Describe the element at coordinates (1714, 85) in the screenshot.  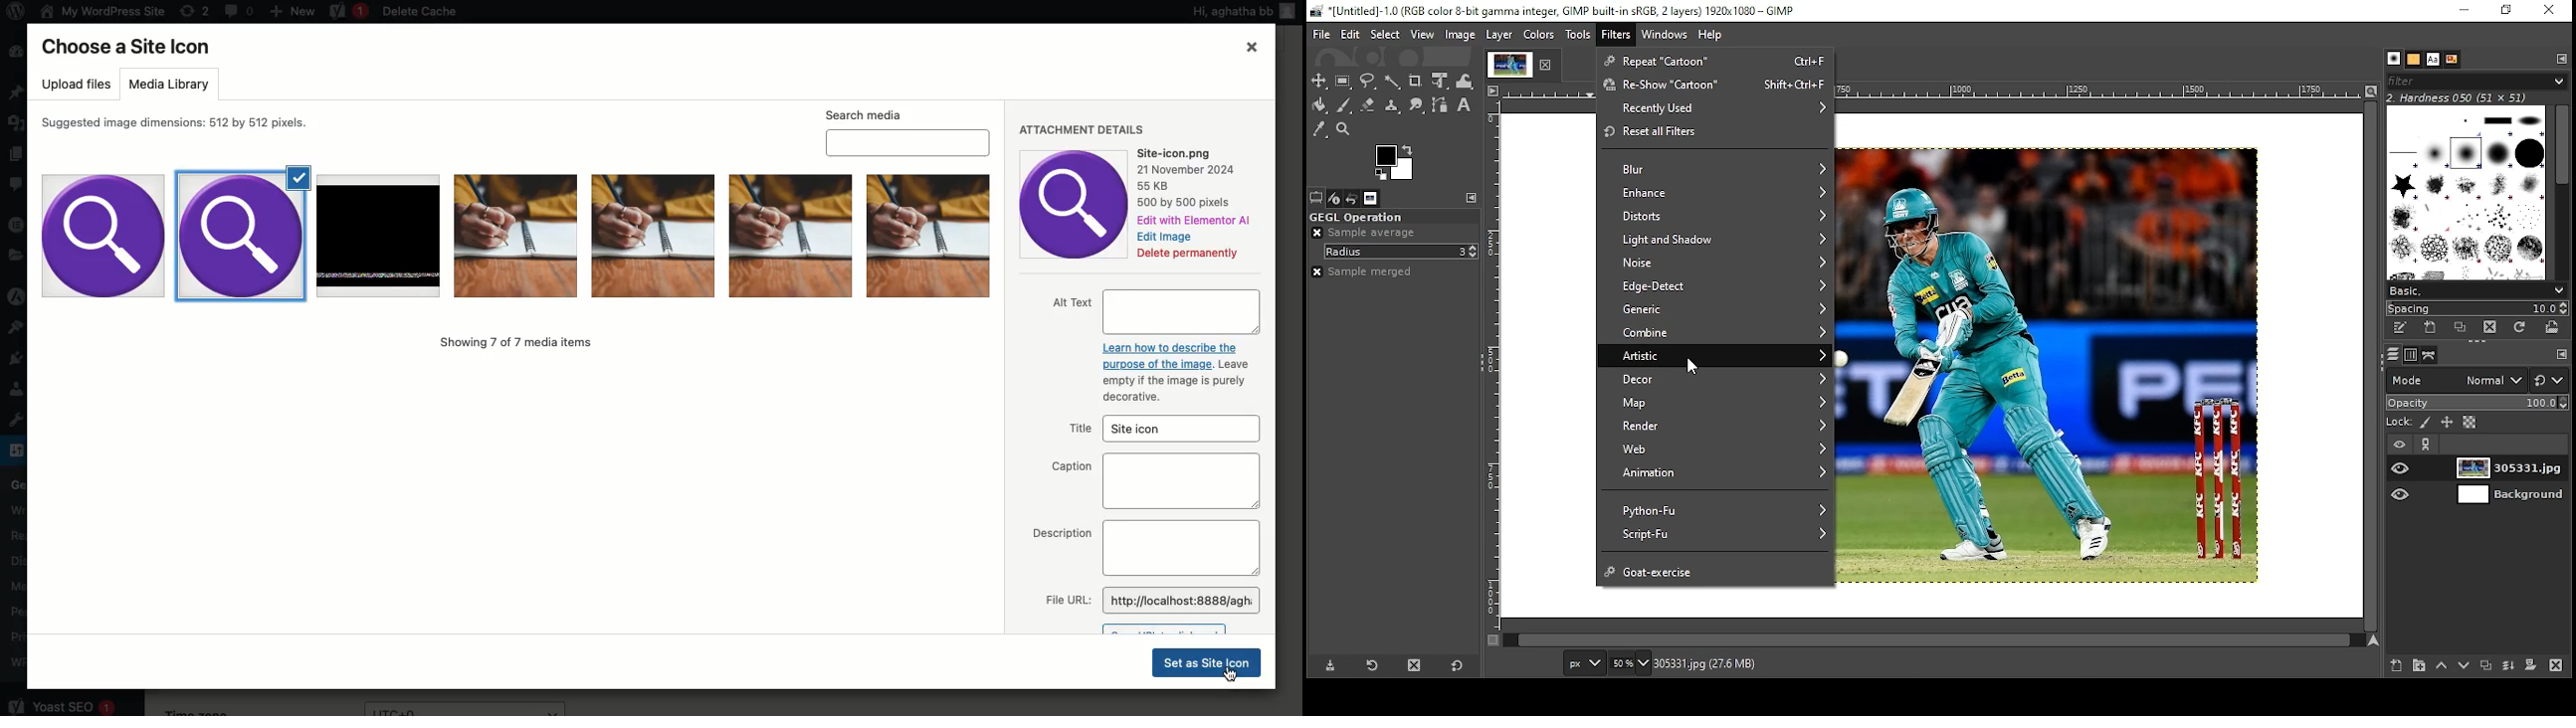
I see `reshow` at that location.